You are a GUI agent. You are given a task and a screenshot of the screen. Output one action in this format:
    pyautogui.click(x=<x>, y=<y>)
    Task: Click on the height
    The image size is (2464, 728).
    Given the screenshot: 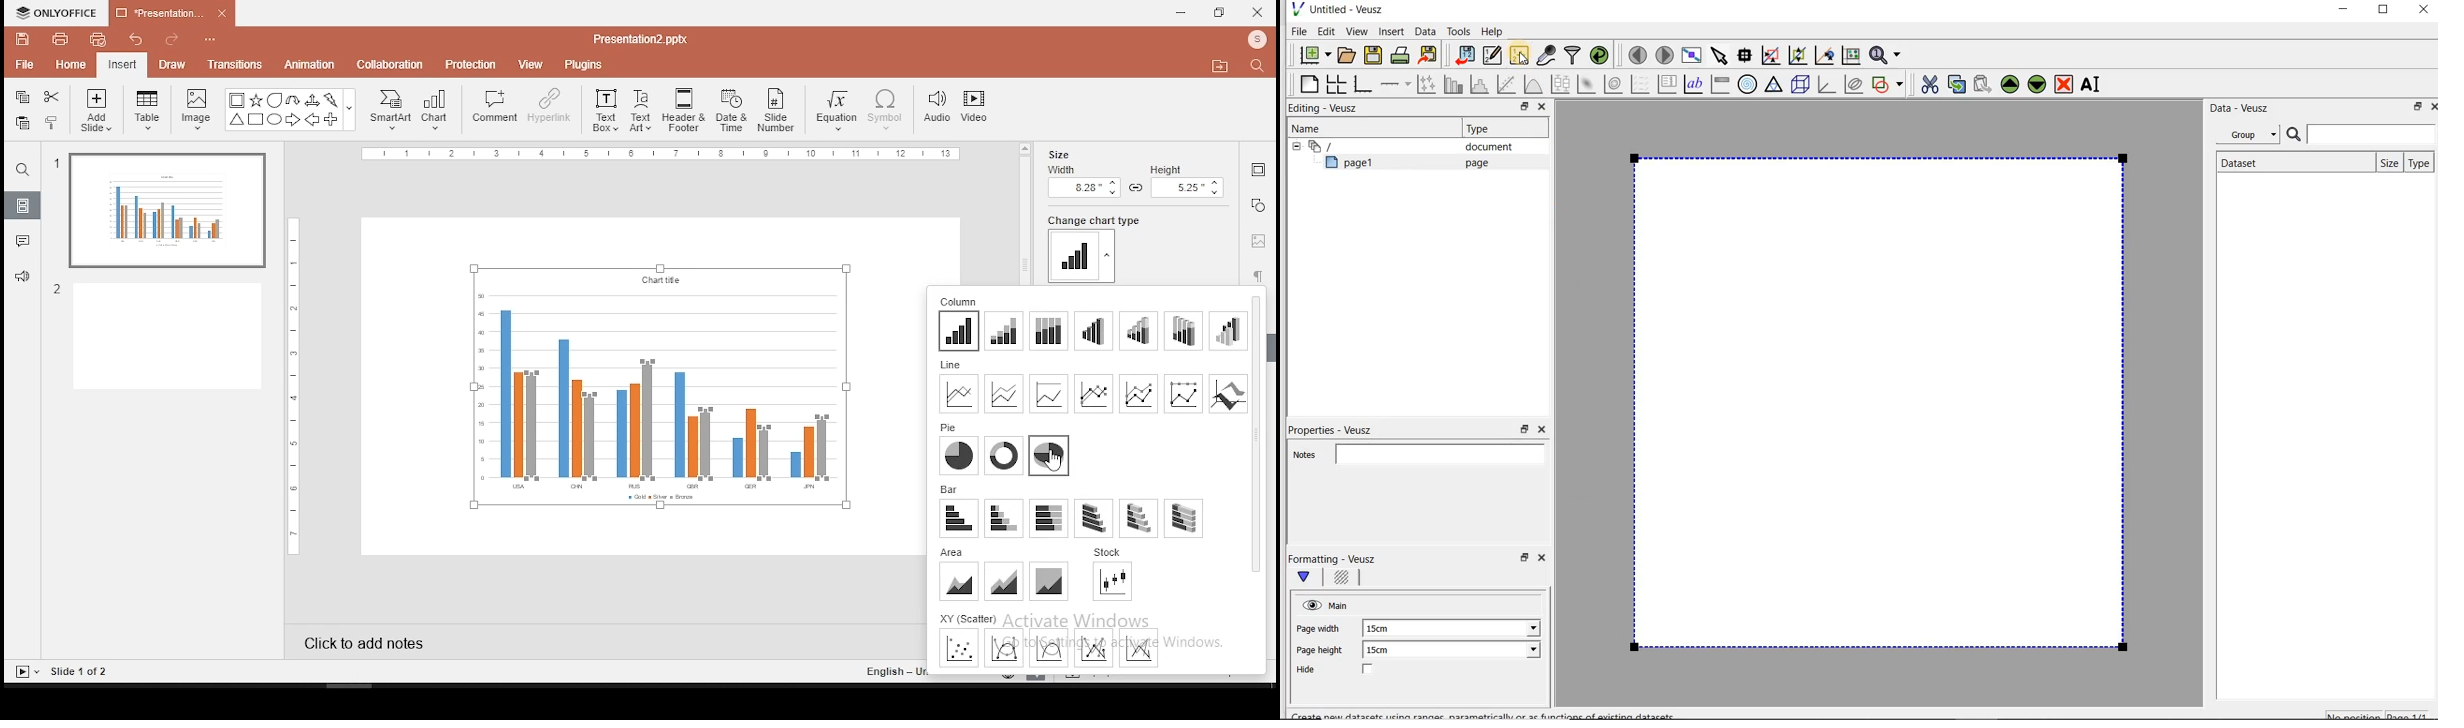 What is the action you would take?
    pyautogui.click(x=1188, y=182)
    